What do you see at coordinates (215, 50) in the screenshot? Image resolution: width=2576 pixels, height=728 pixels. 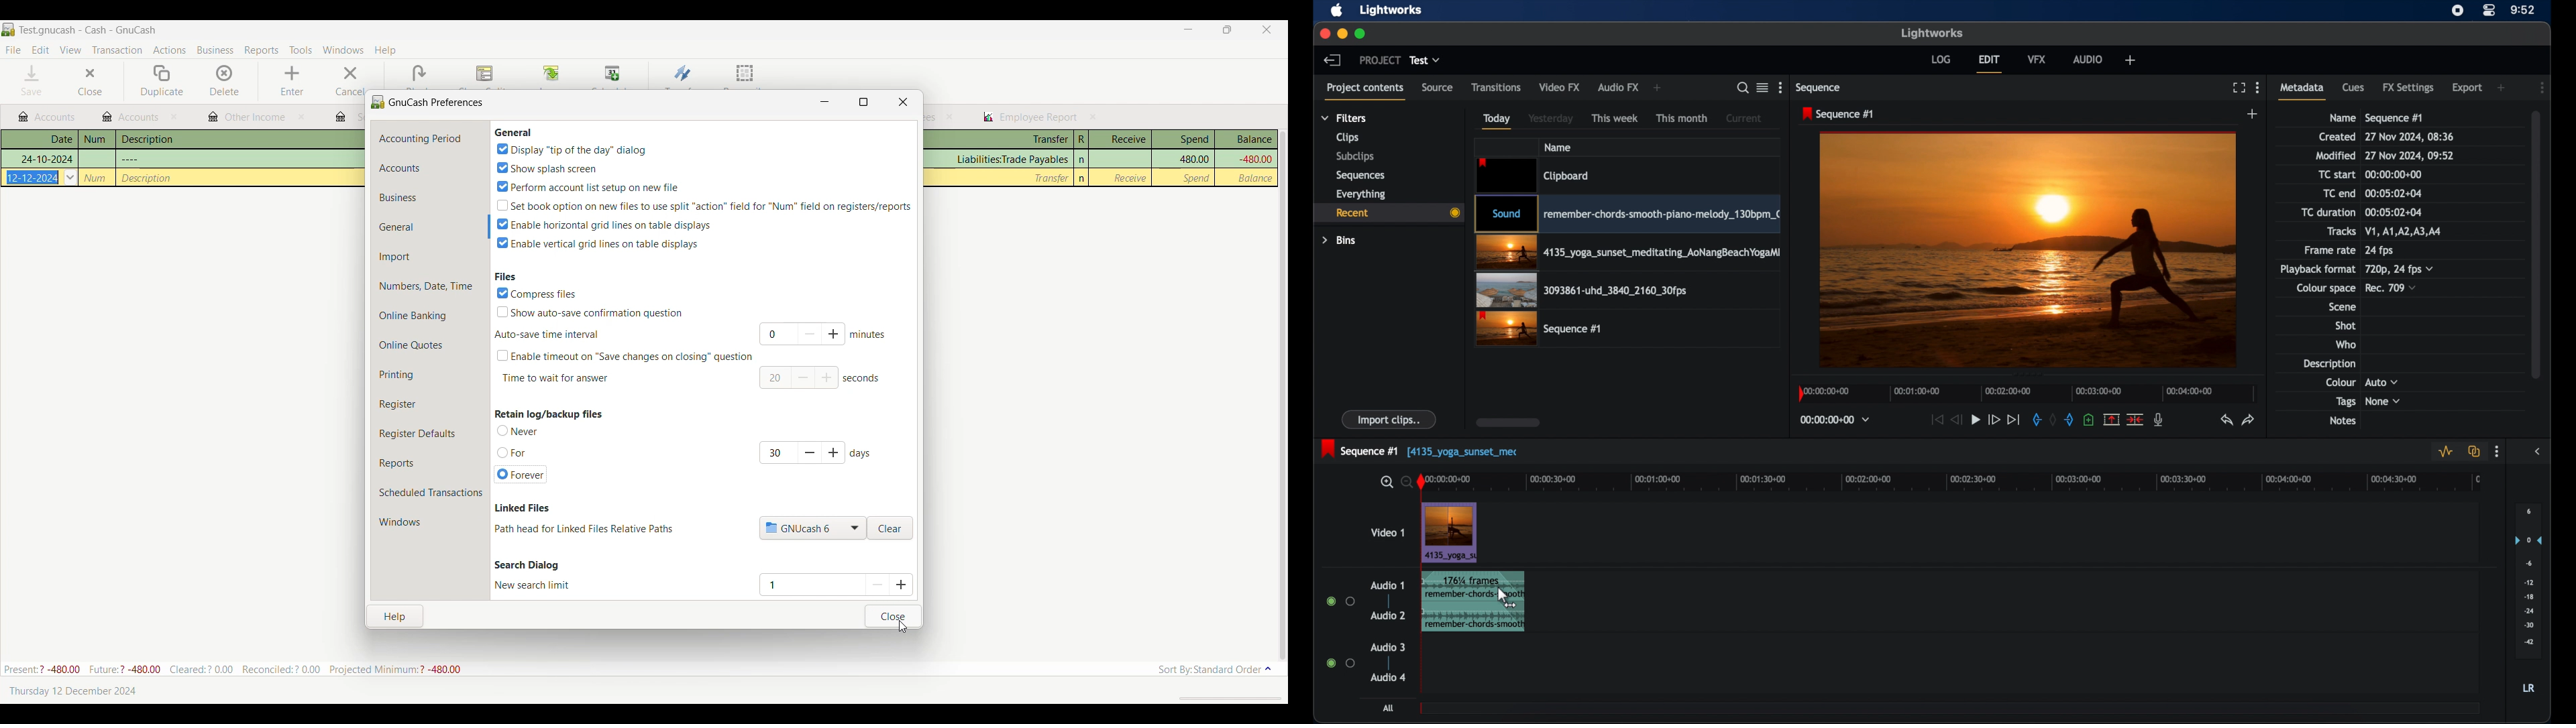 I see `Business menu` at bounding box center [215, 50].